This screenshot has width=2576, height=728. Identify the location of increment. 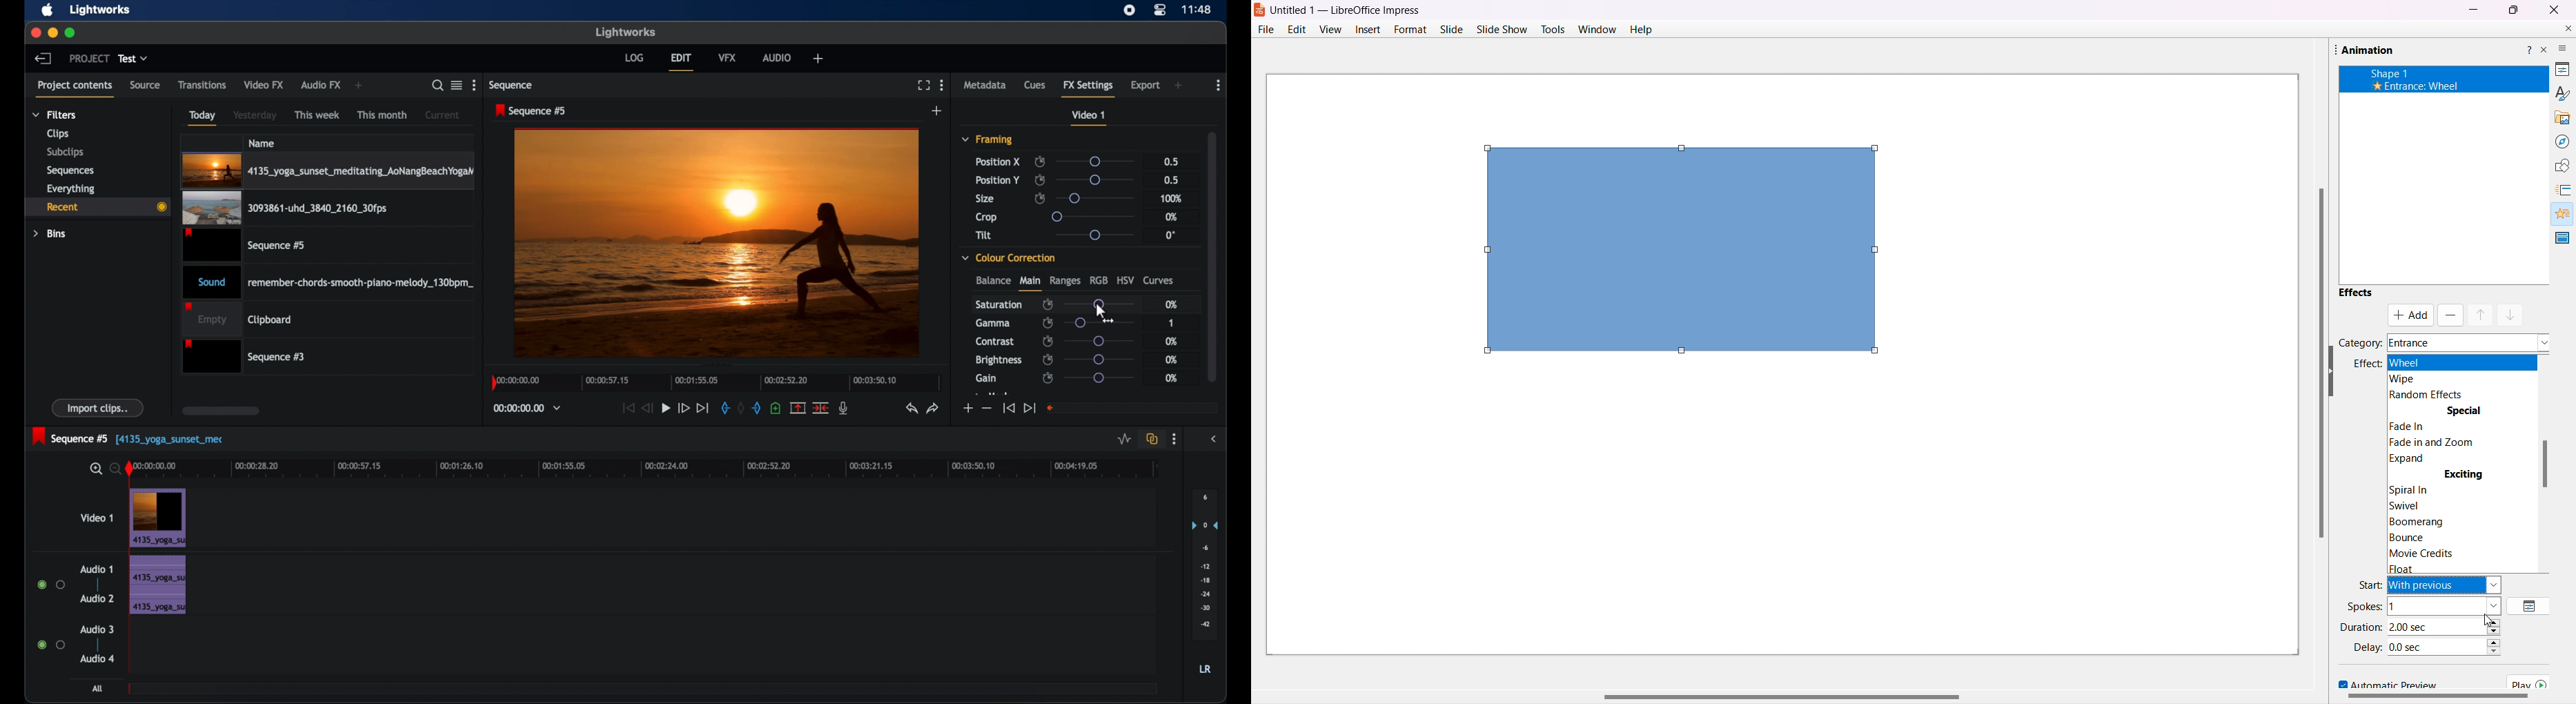
(967, 408).